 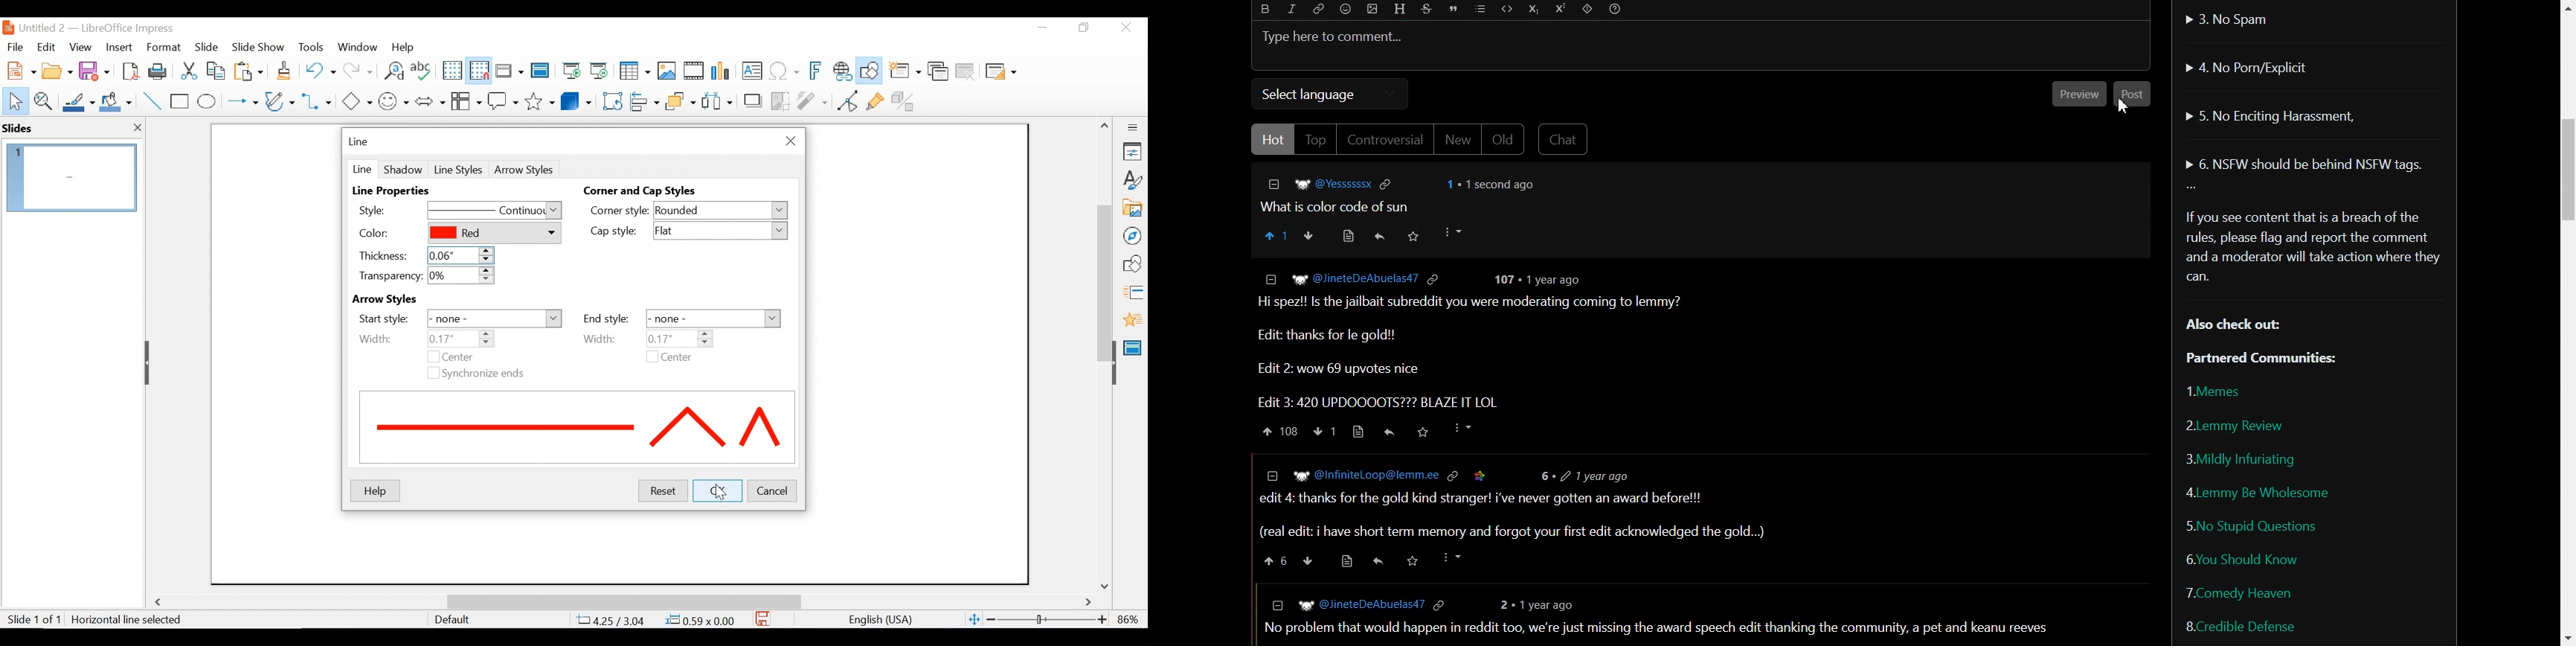 What do you see at coordinates (722, 211) in the screenshot?
I see `Rounded` at bounding box center [722, 211].